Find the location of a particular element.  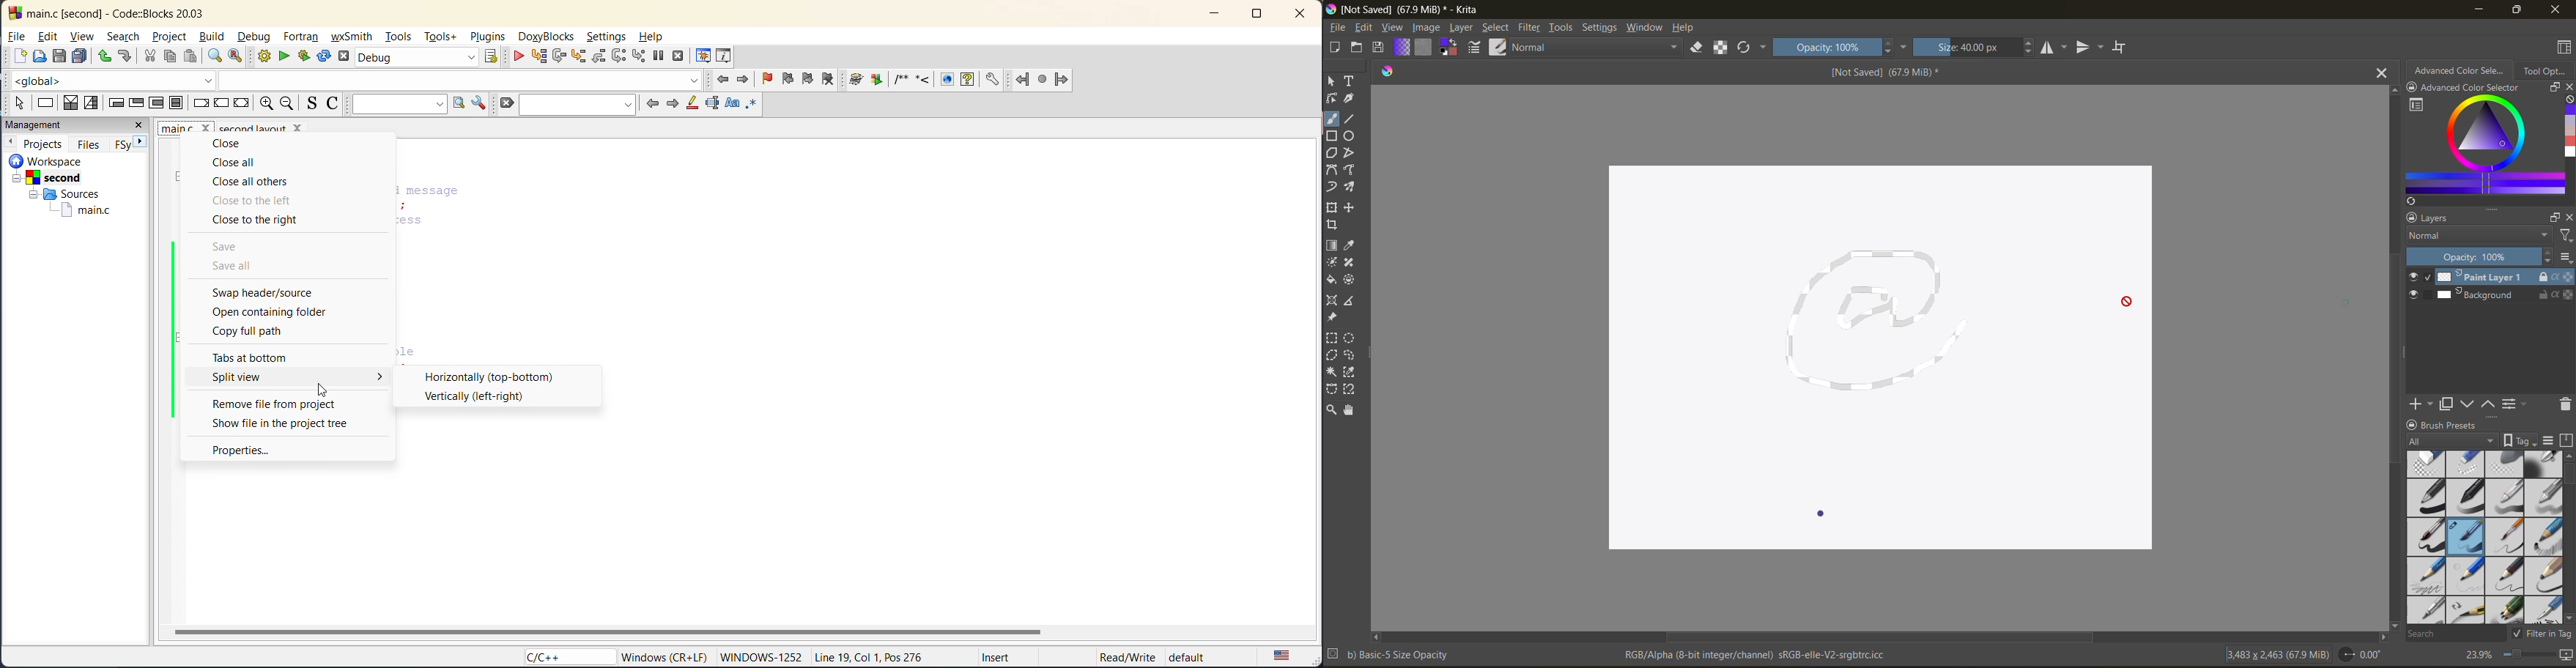

open is located at coordinates (37, 56).